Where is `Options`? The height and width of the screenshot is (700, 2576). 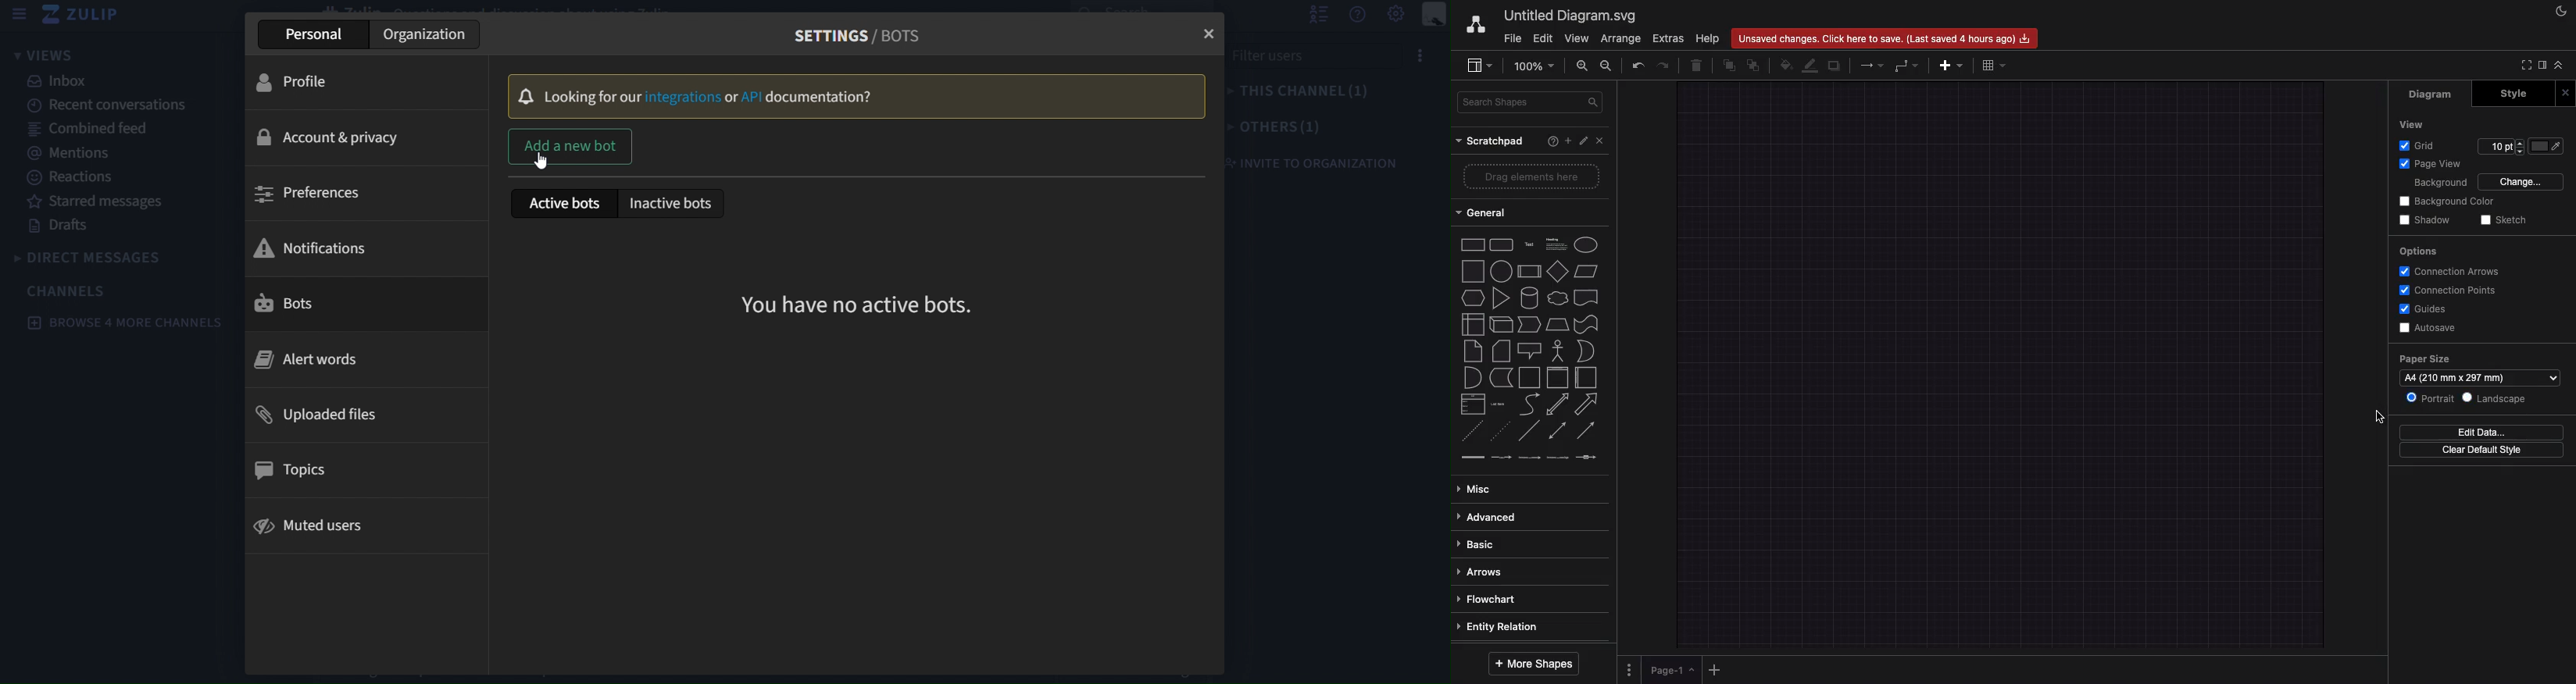
Options is located at coordinates (1630, 667).